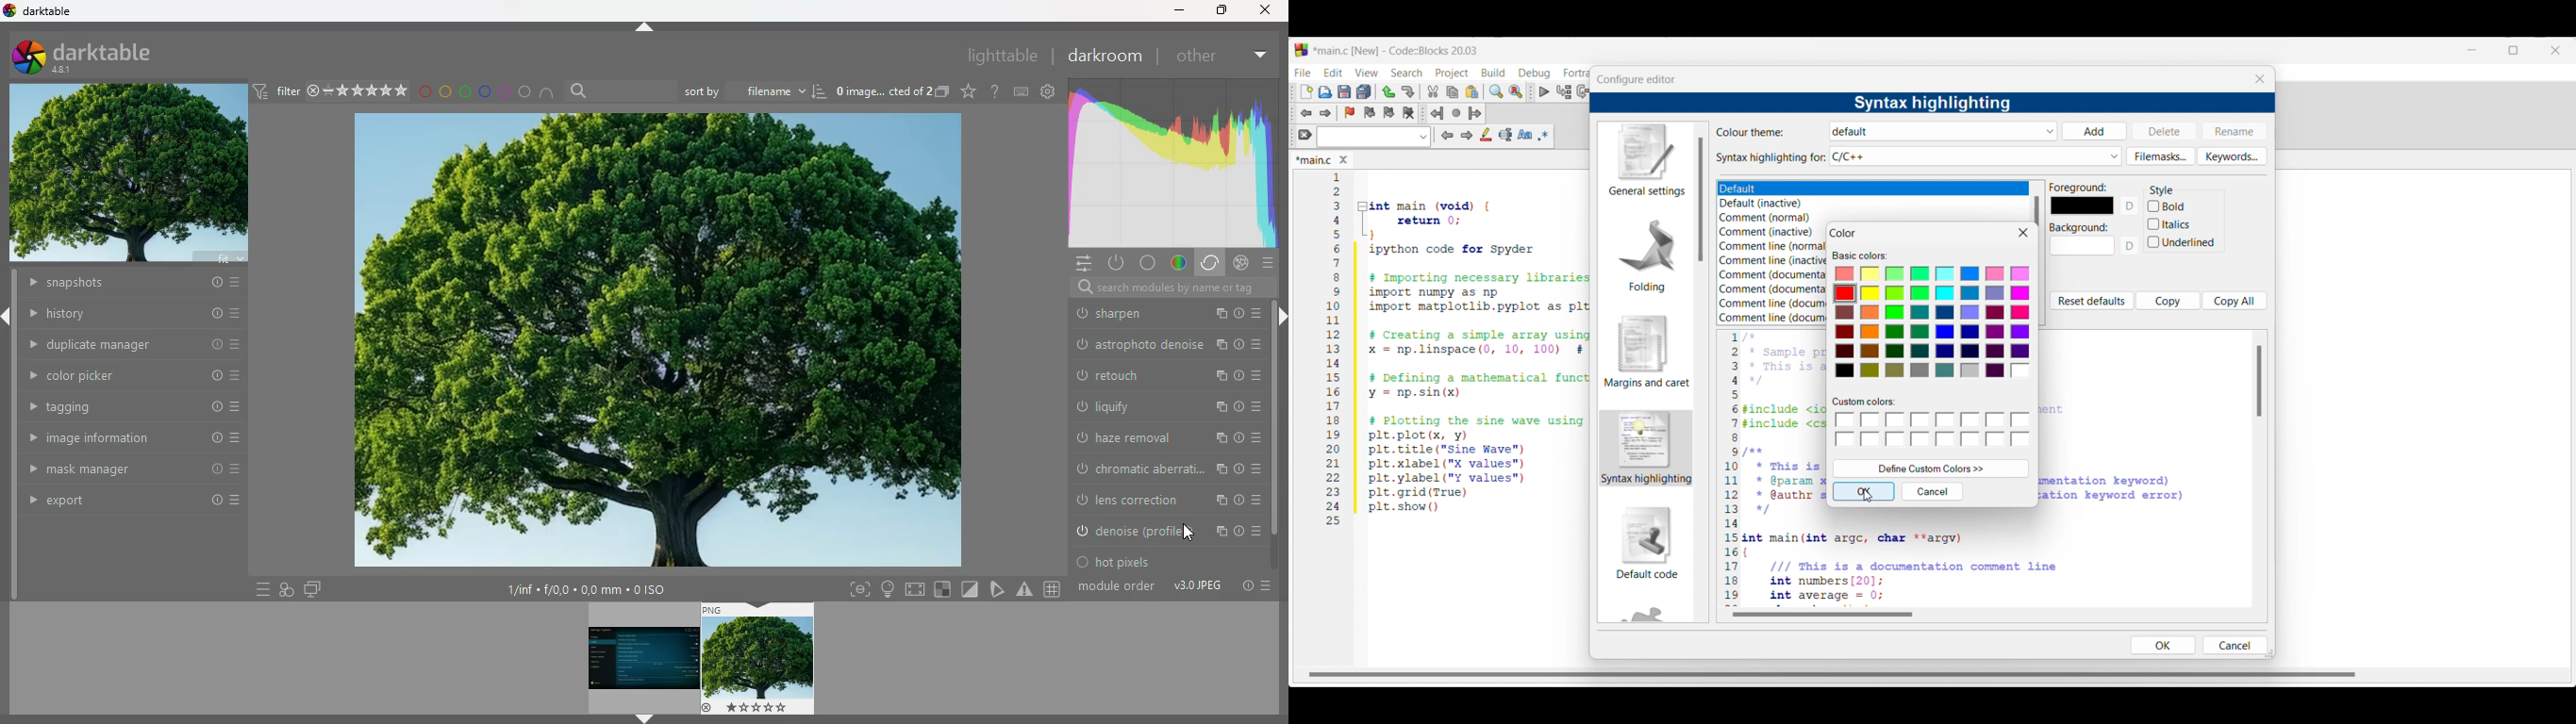  Describe the element at coordinates (1934, 430) in the screenshot. I see `Custom color options` at that location.